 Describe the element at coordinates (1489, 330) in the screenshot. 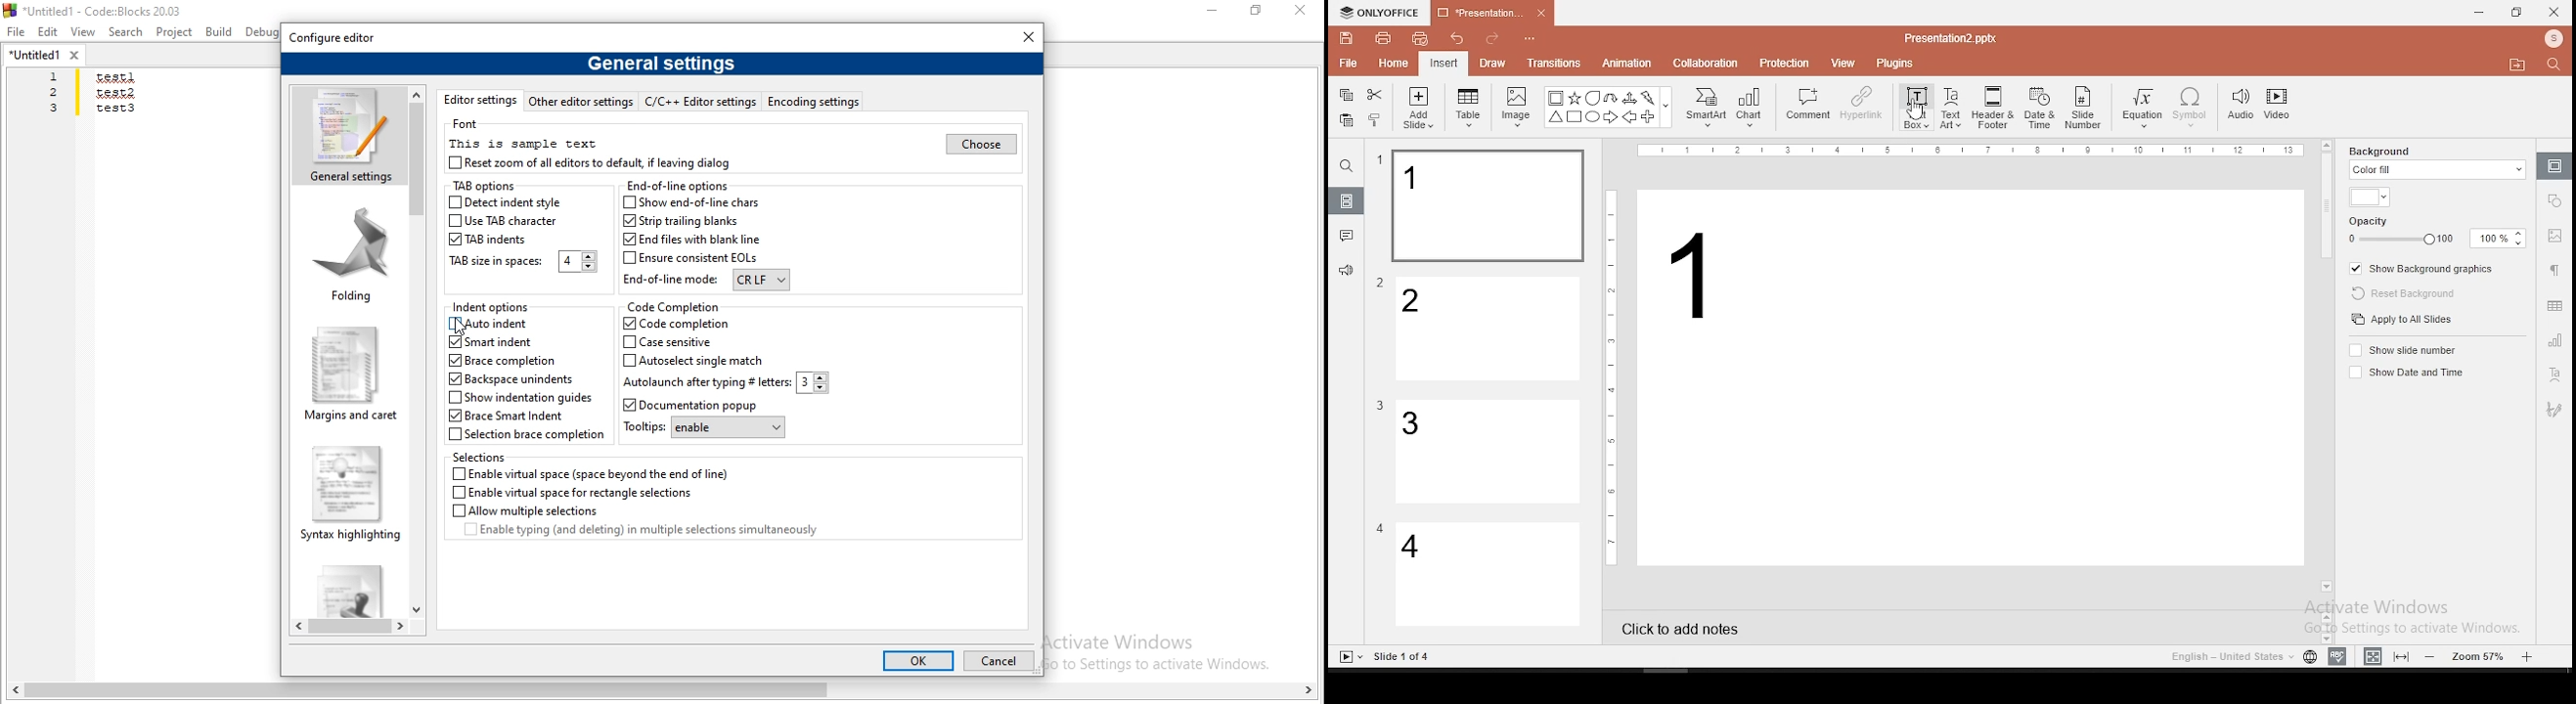

I see `slide 2` at that location.